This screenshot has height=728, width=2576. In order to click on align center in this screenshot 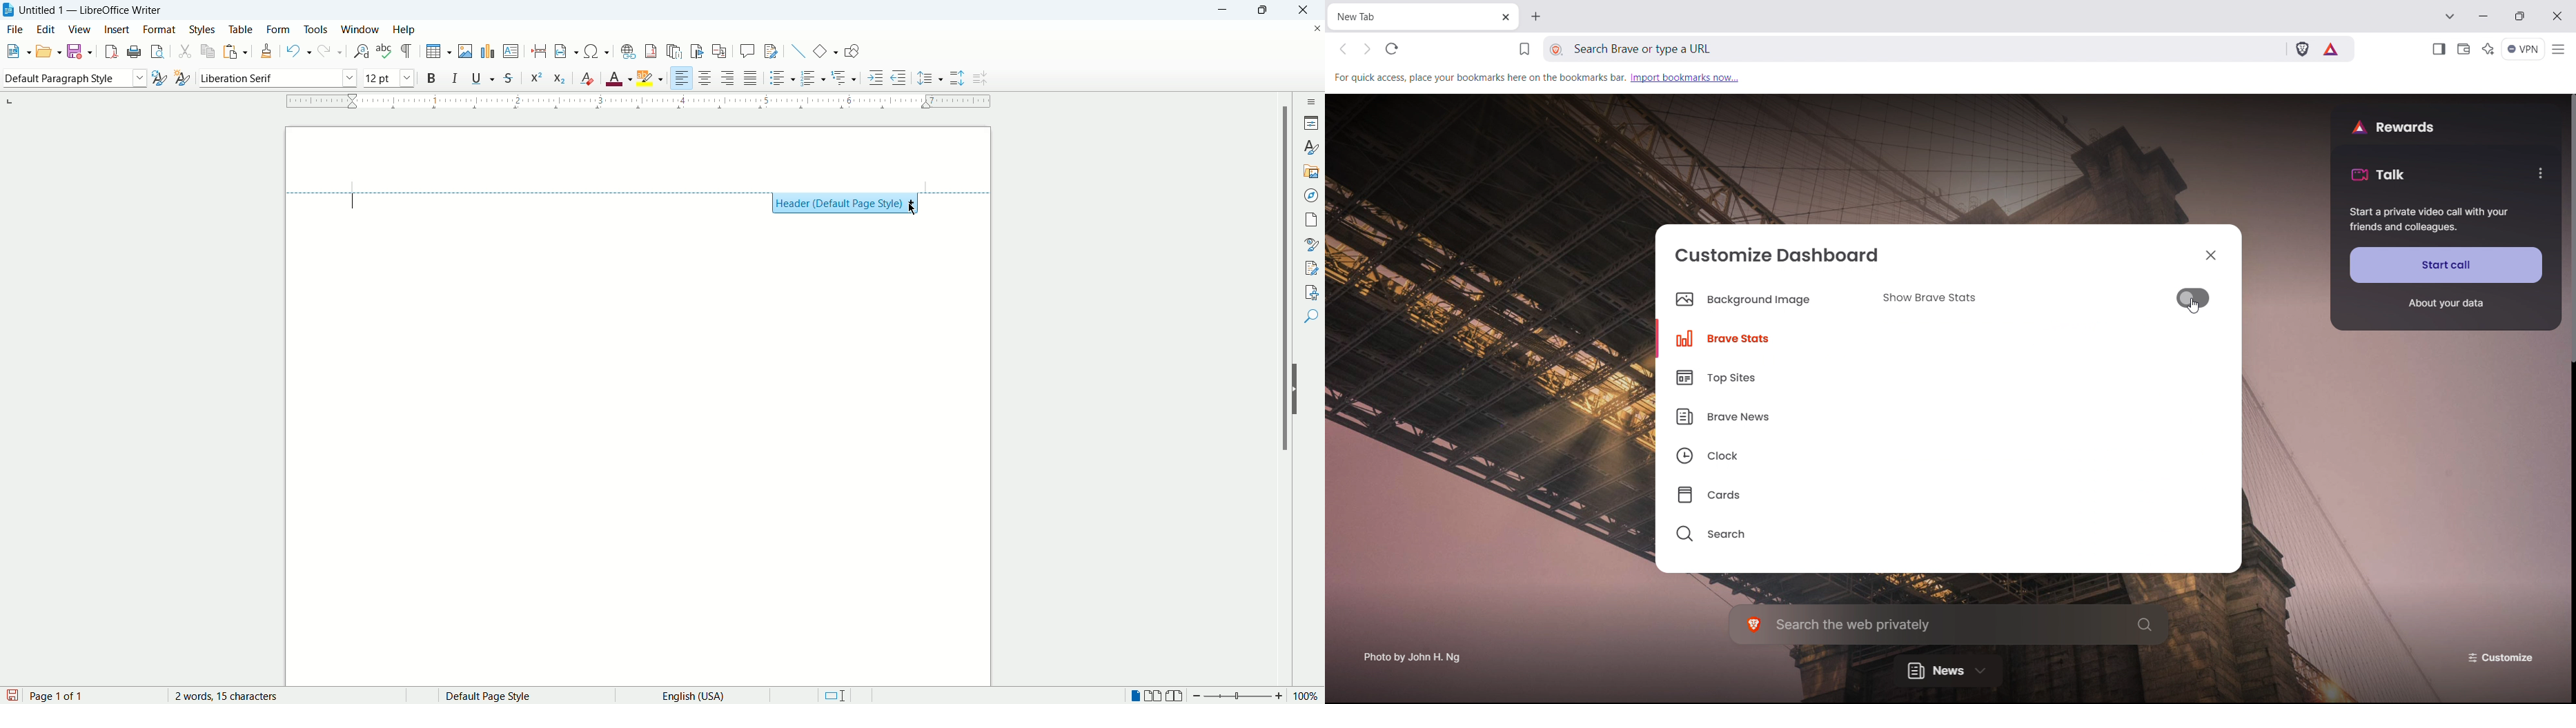, I will do `click(704, 77)`.